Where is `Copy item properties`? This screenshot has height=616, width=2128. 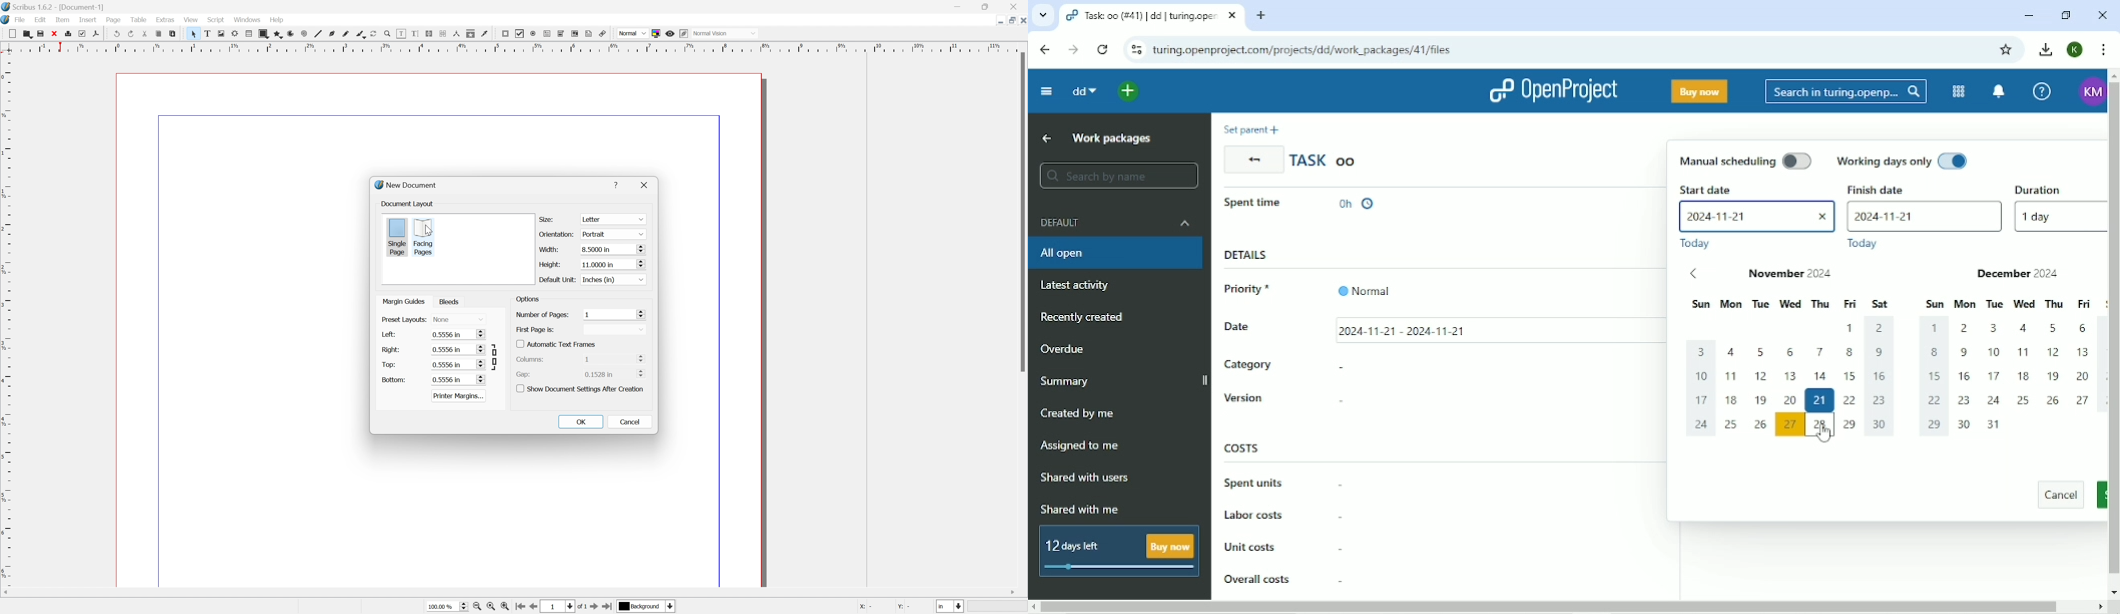
Copy item properties is located at coordinates (472, 33).